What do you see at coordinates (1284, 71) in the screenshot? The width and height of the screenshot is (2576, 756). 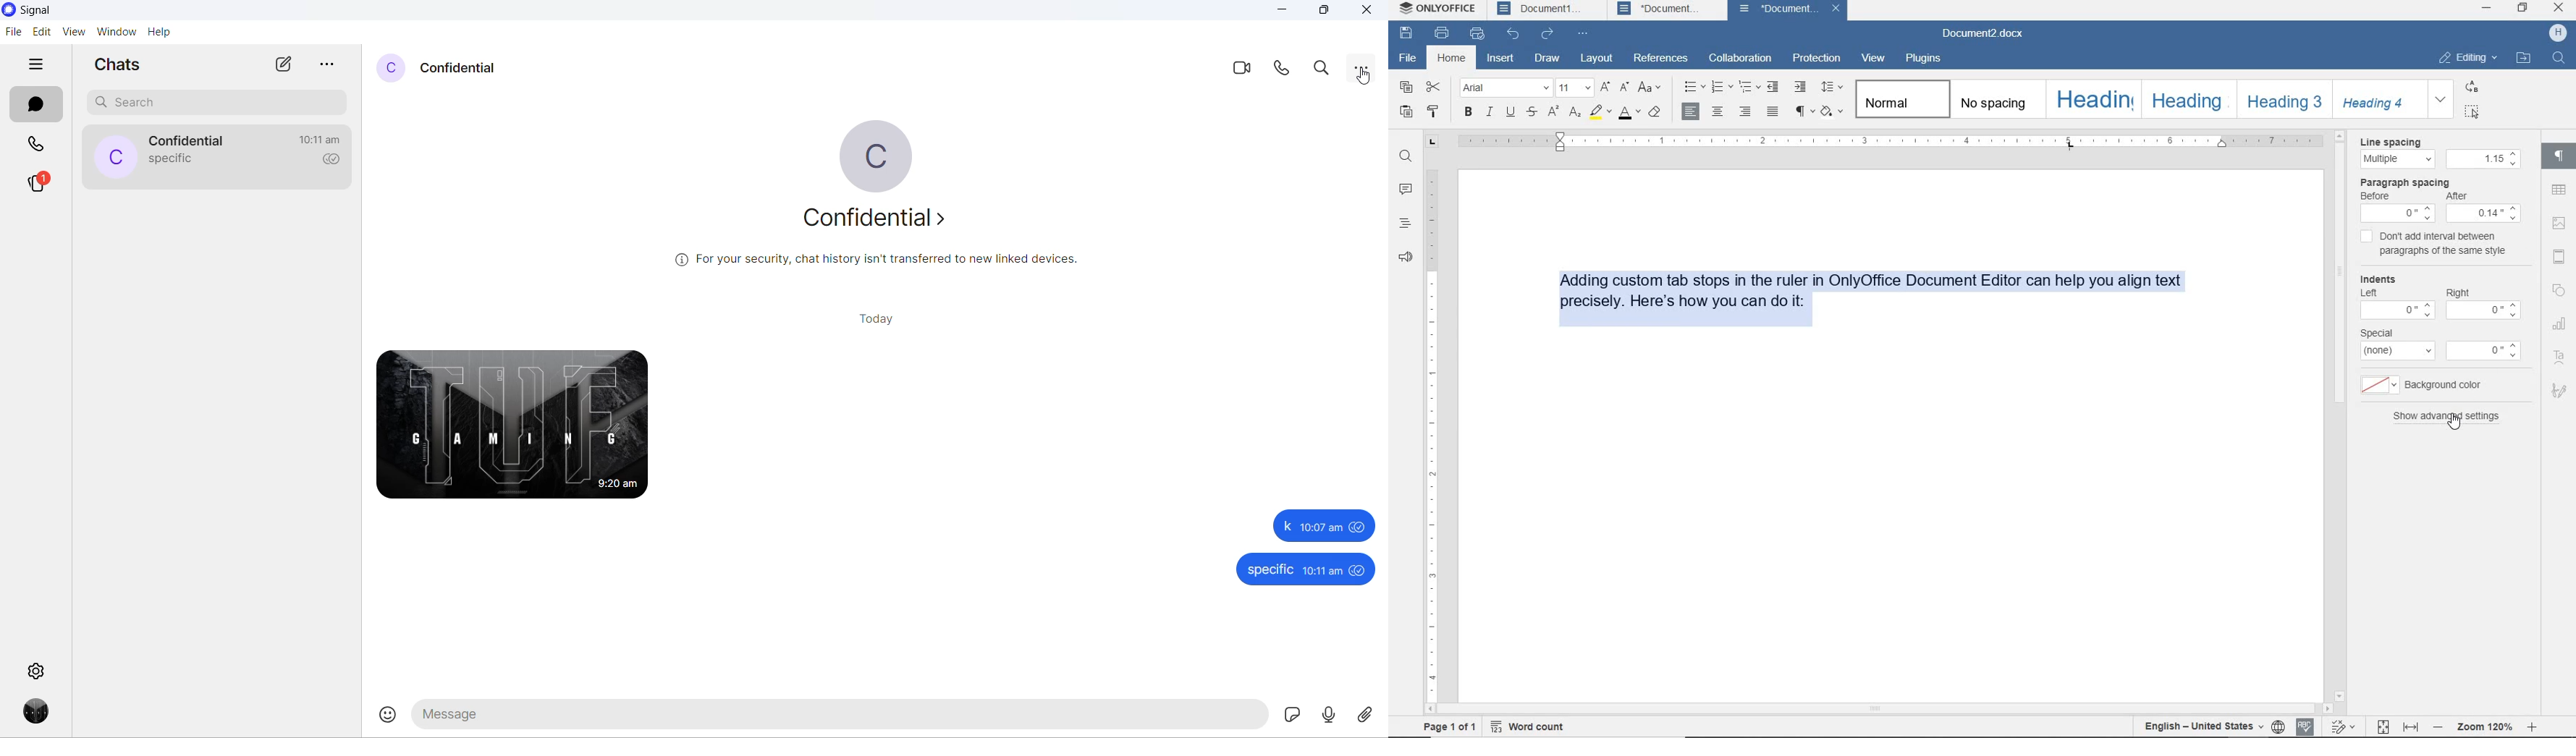 I see `voice call` at bounding box center [1284, 71].